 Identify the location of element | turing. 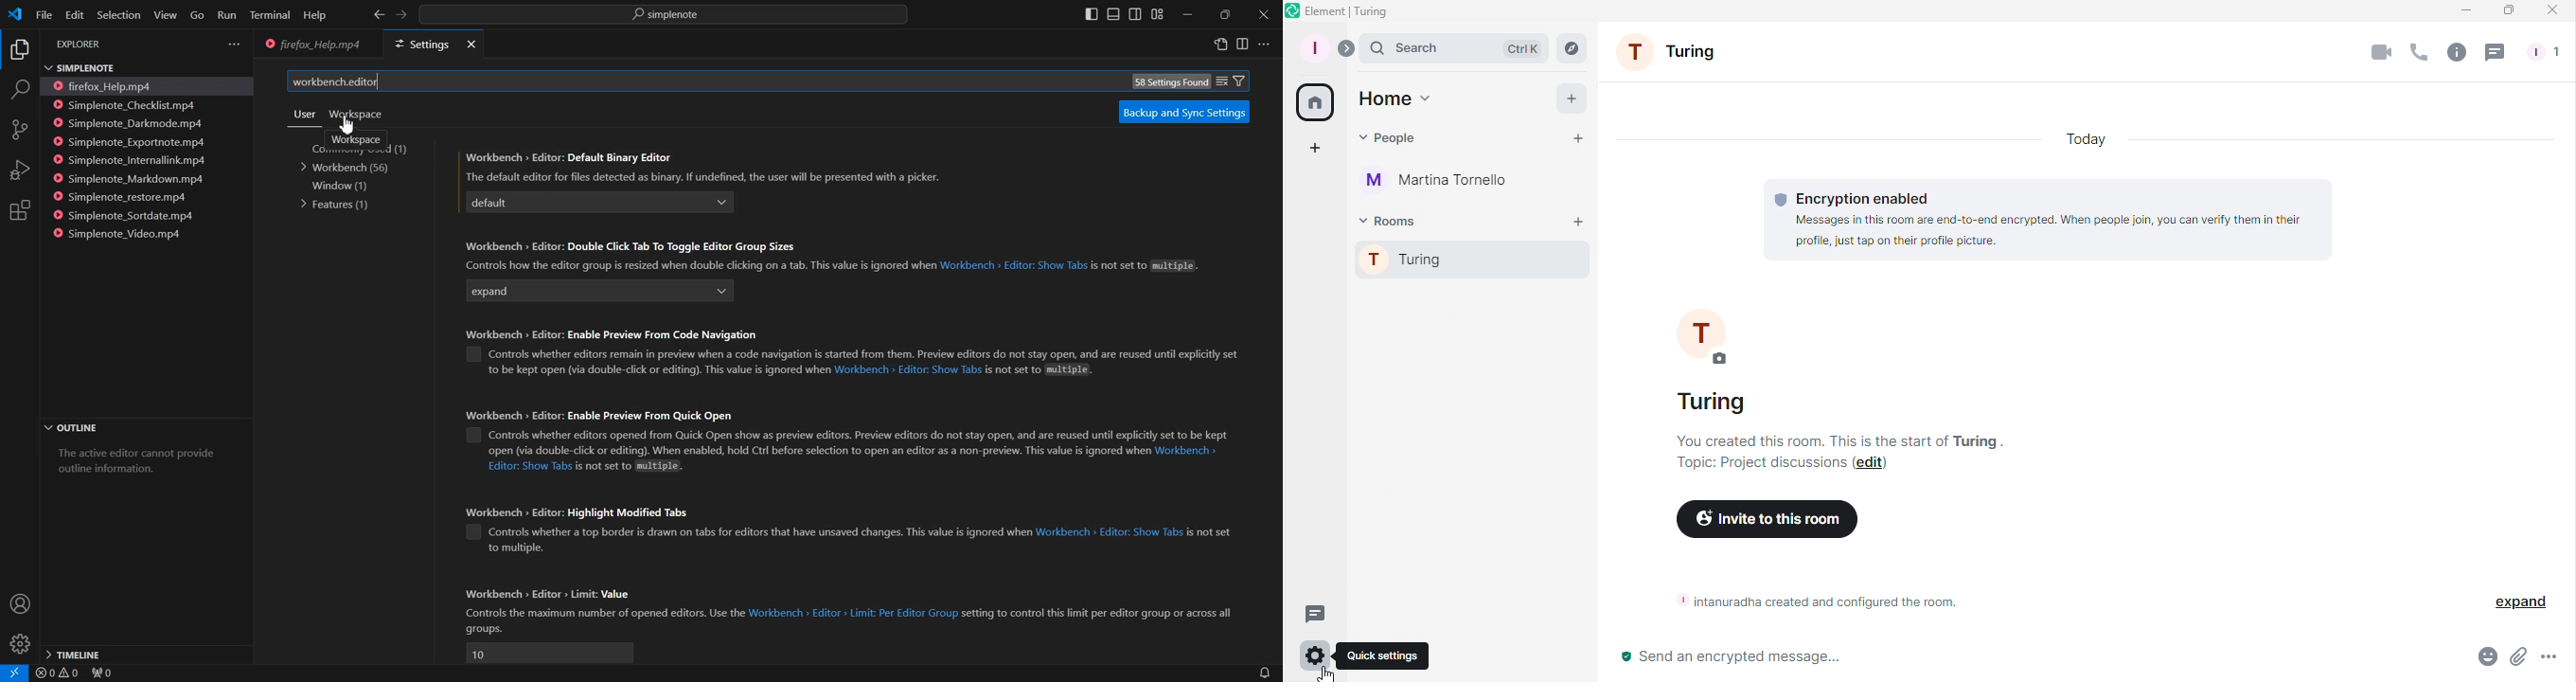
(1347, 10).